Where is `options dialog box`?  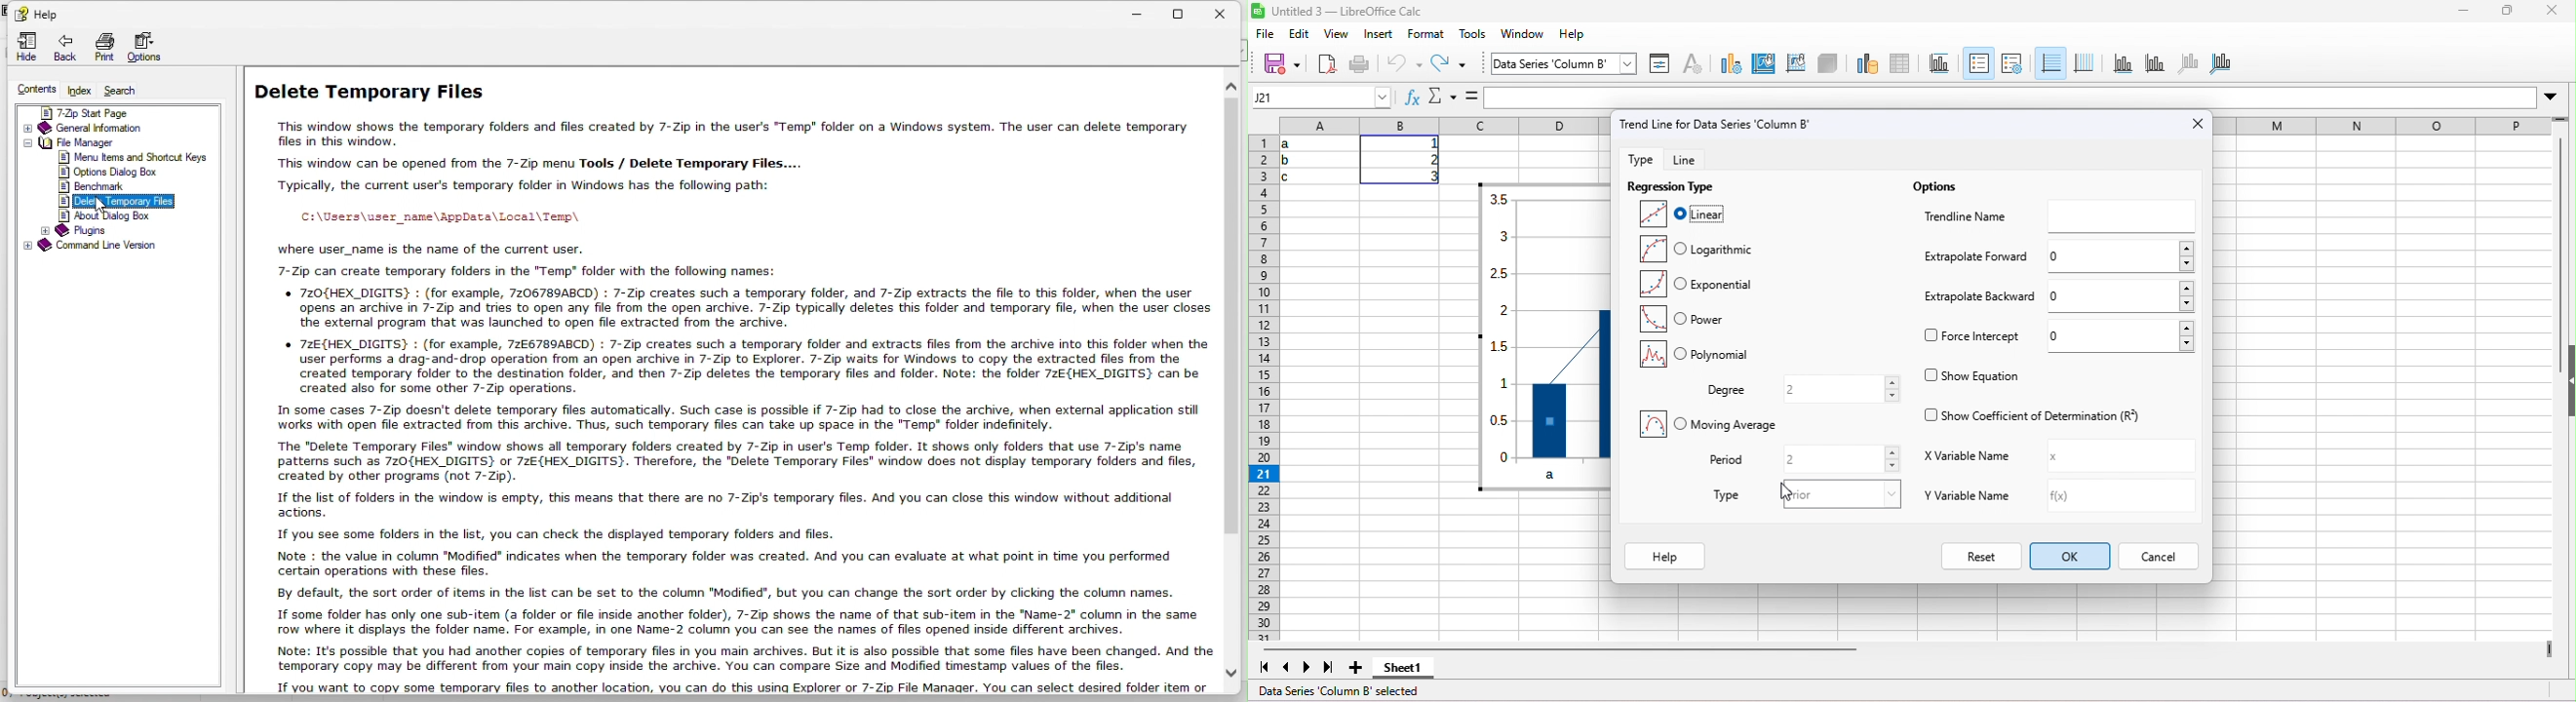 options dialog box is located at coordinates (108, 172).